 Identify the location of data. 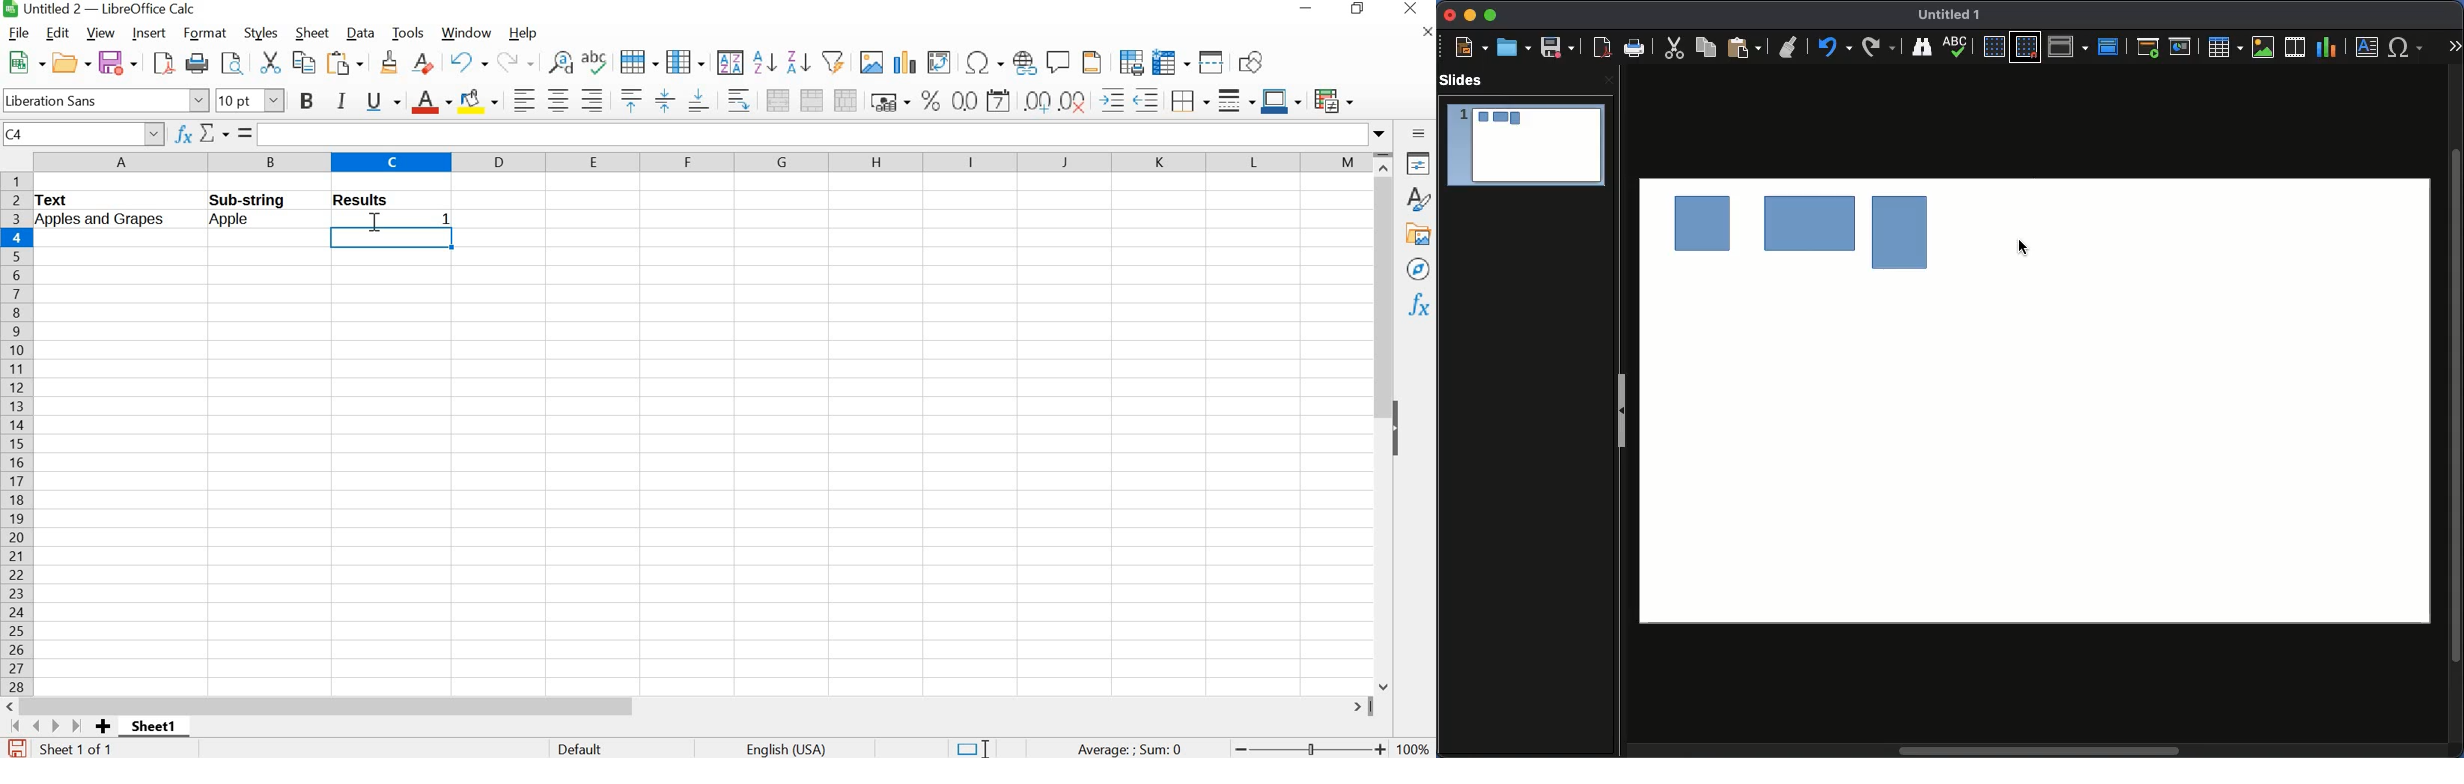
(360, 33).